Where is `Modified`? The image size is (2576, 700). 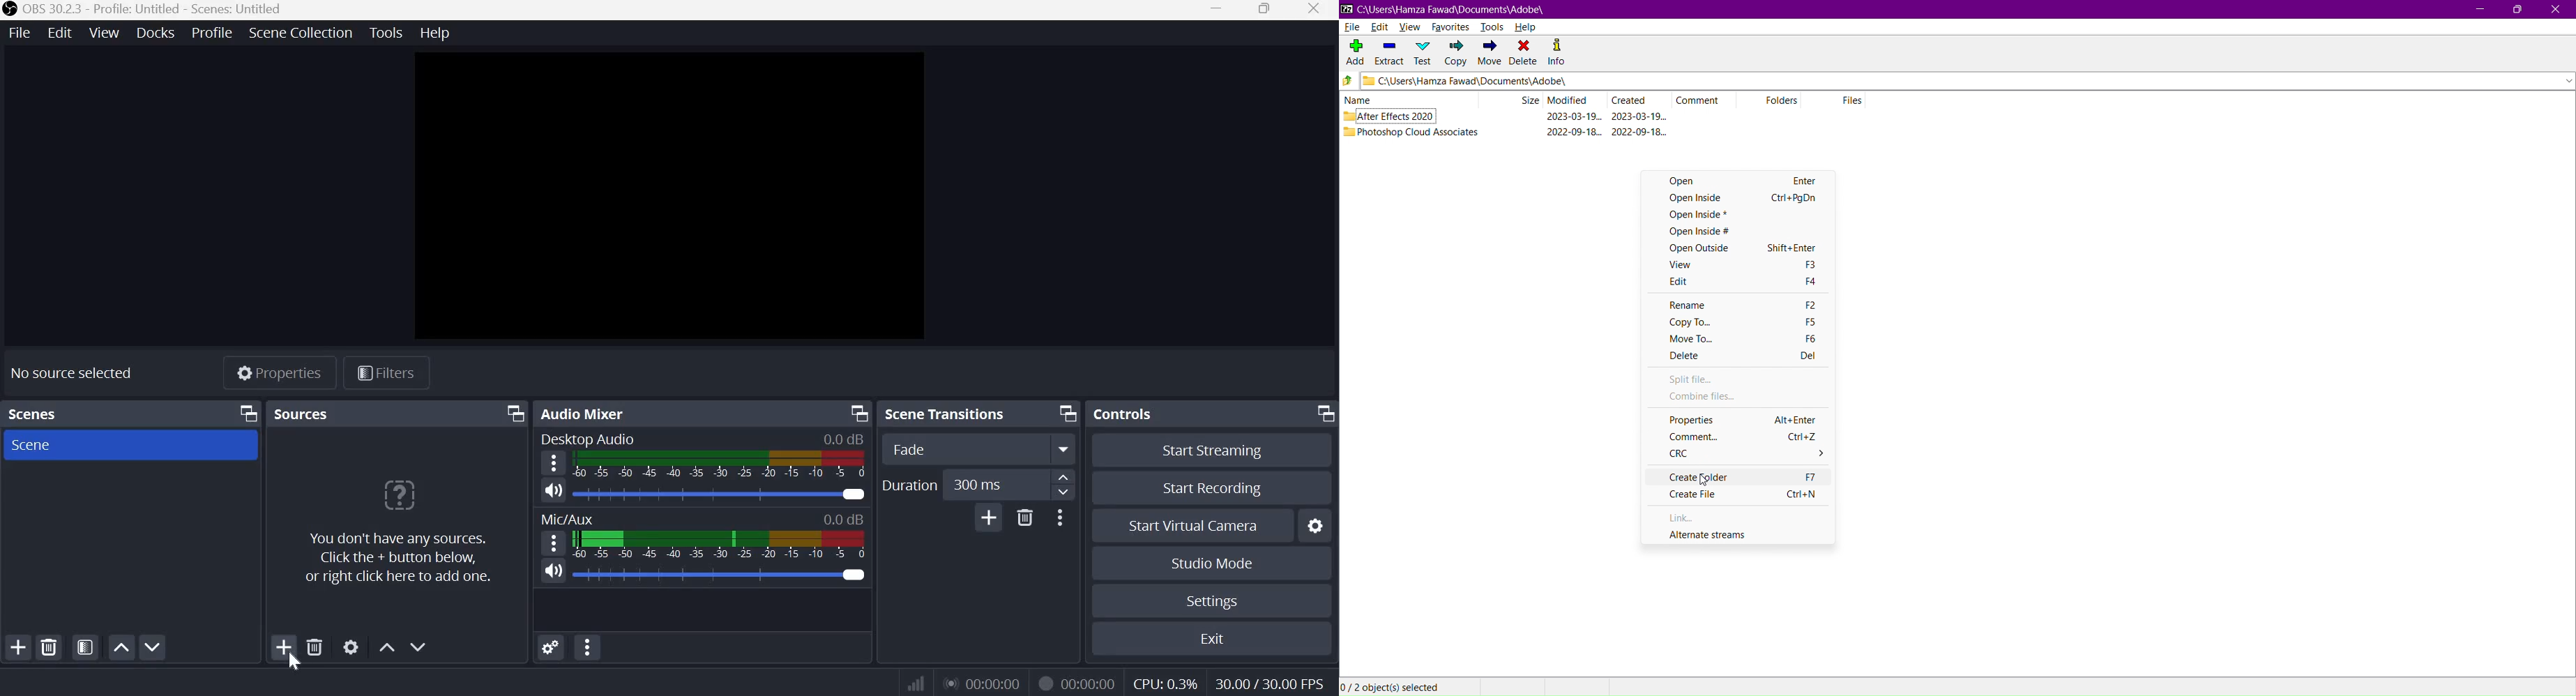 Modified is located at coordinates (1574, 101).